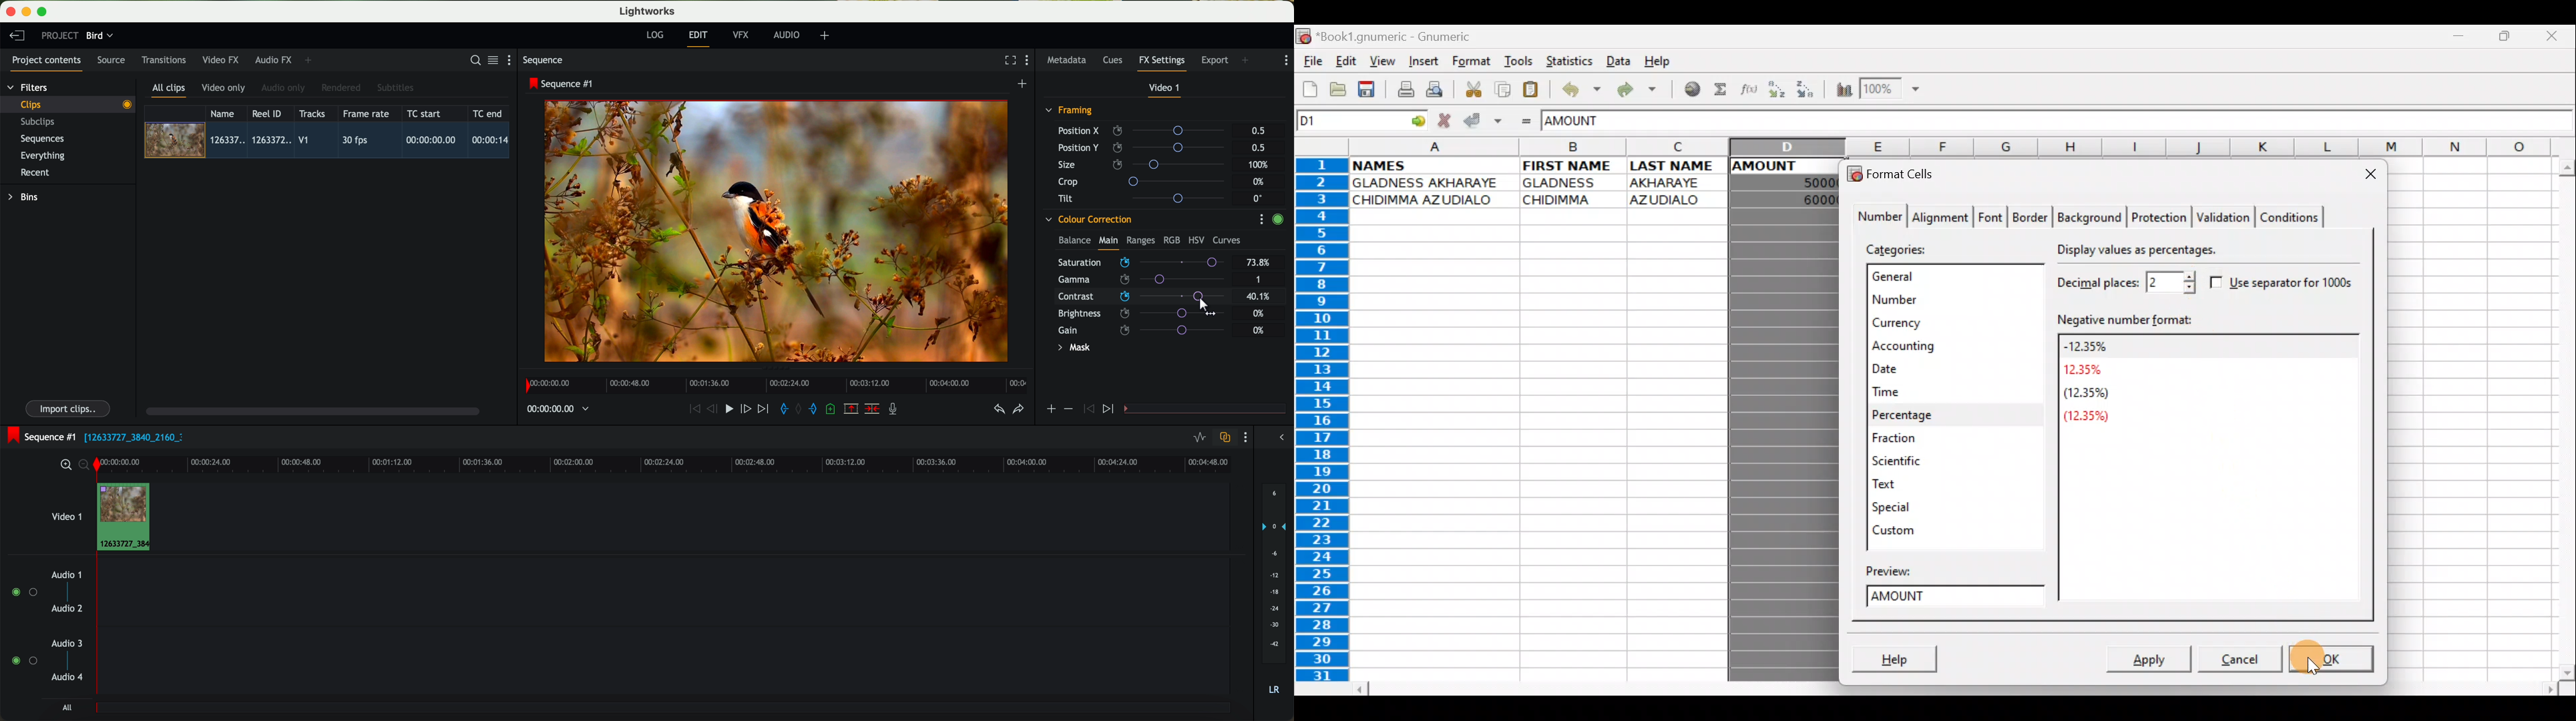  I want to click on audio 2, so click(68, 609).